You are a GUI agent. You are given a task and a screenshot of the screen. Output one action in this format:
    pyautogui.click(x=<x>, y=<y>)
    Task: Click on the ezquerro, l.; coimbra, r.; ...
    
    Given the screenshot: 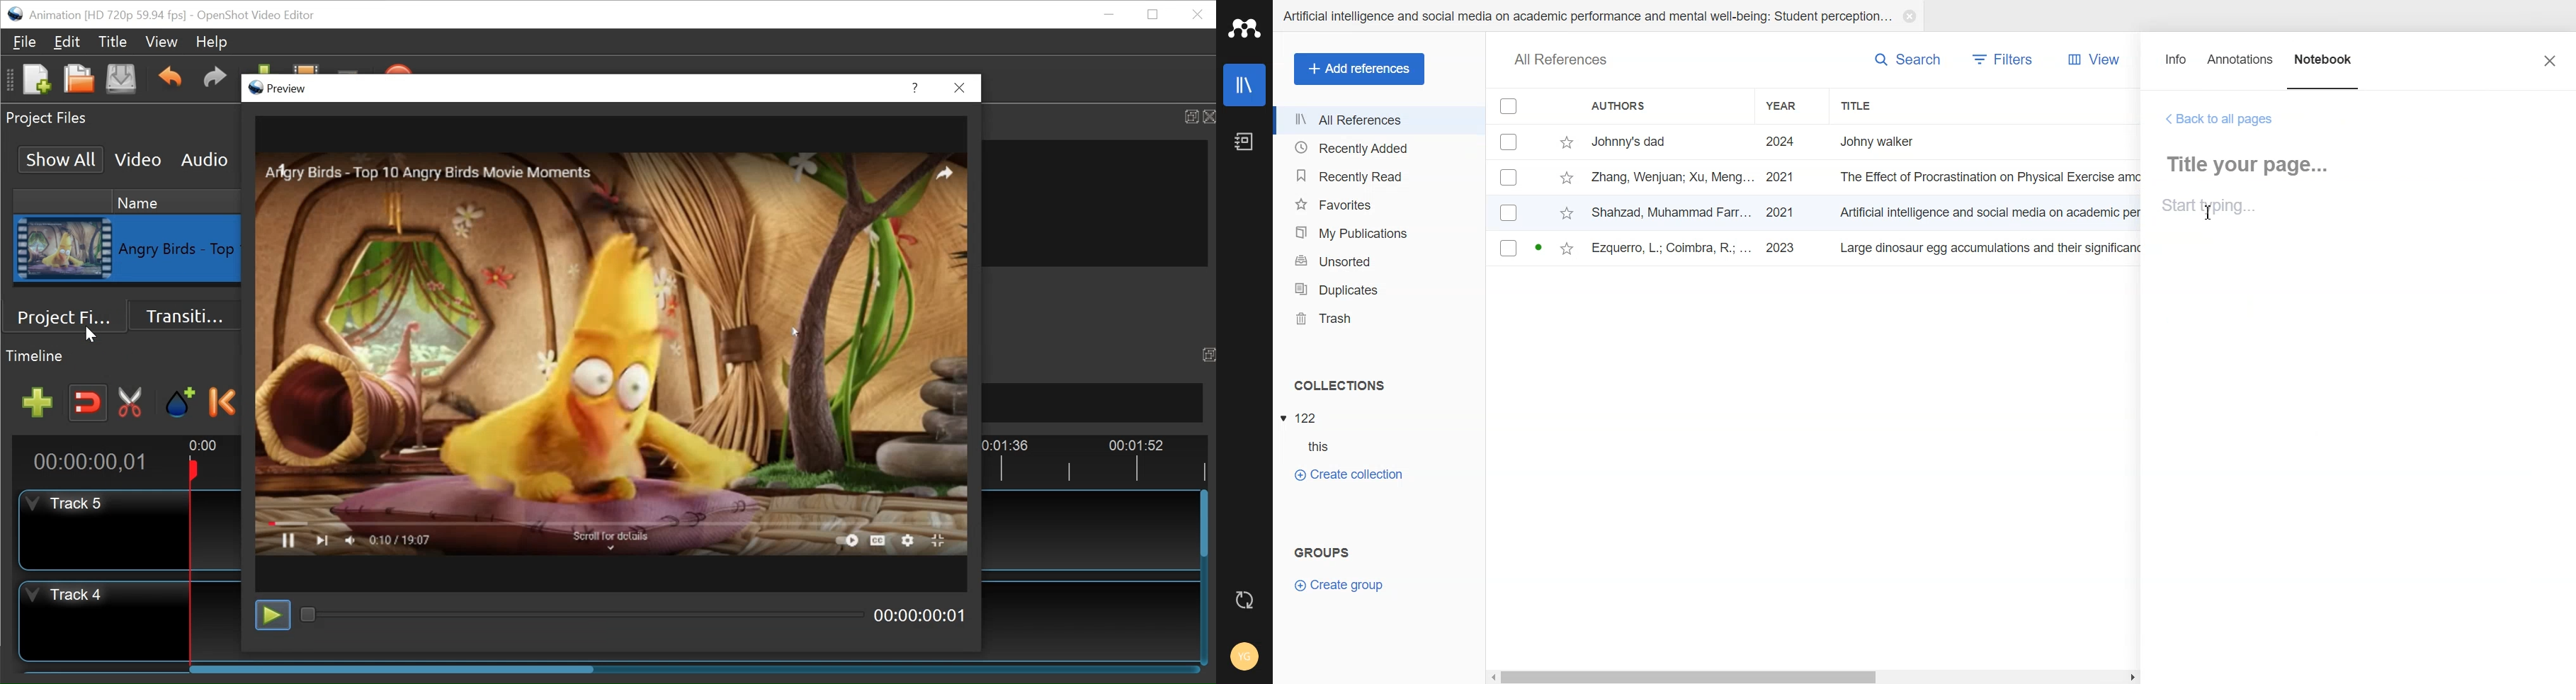 What is the action you would take?
    pyautogui.click(x=1673, y=249)
    